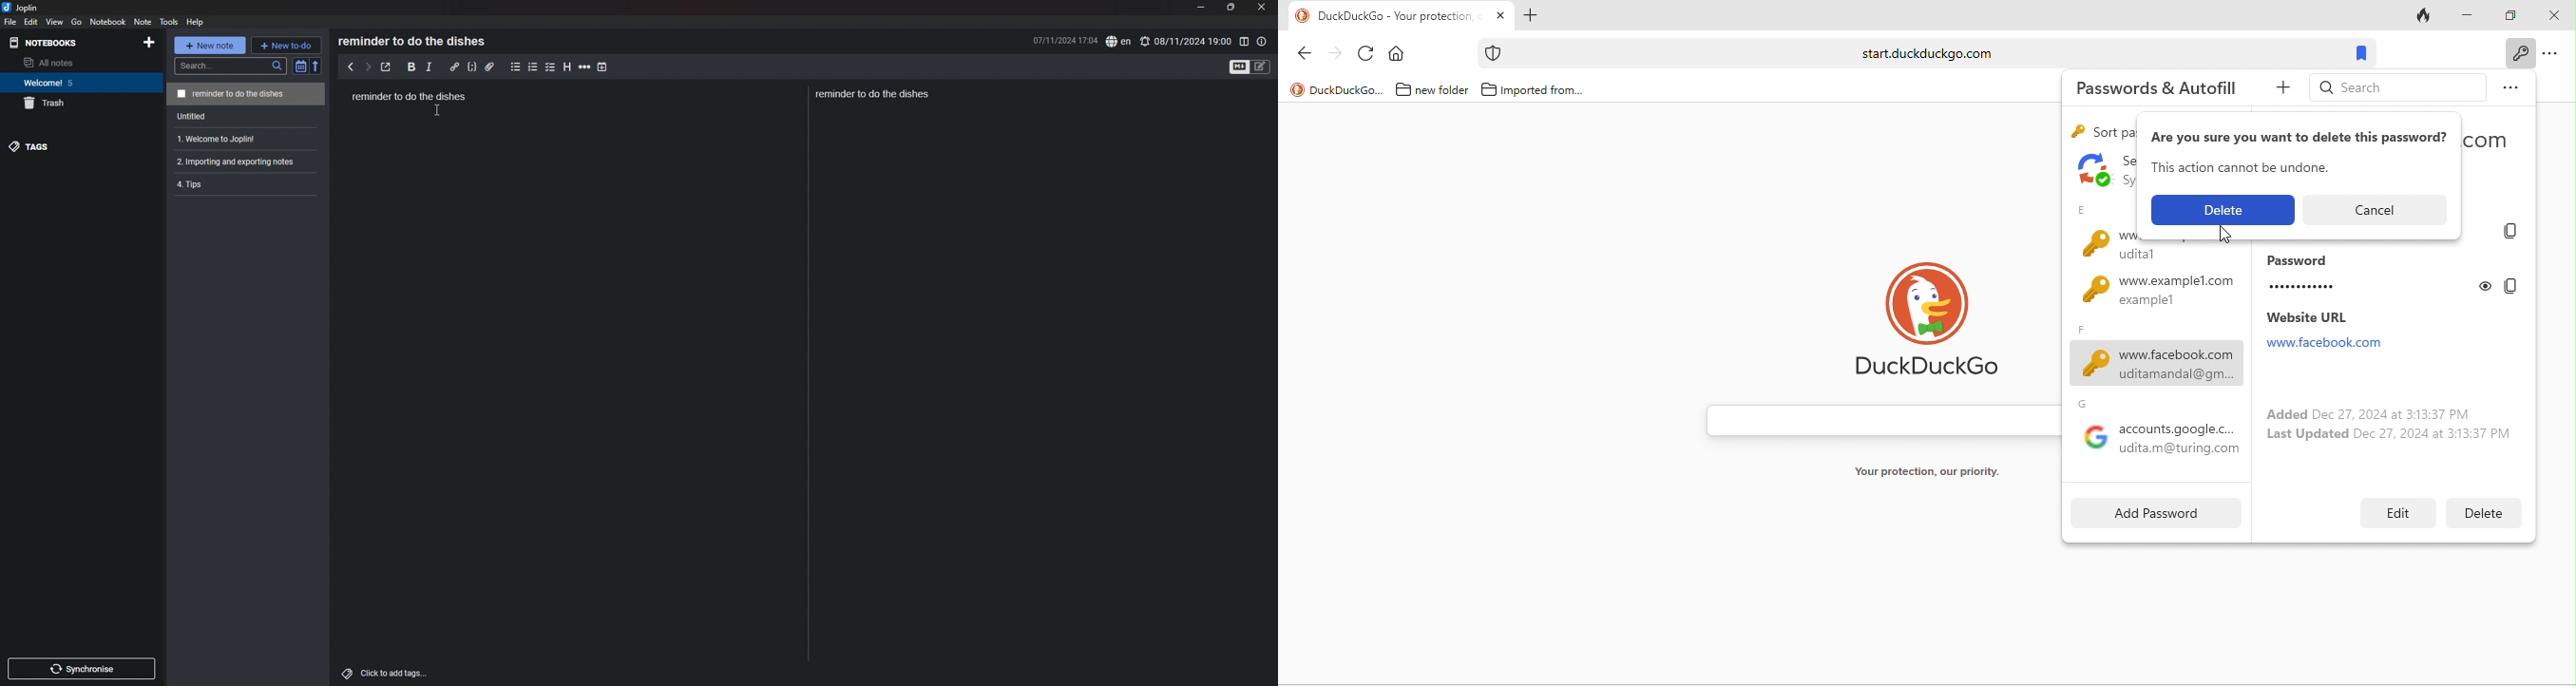  I want to click on view, so click(55, 22).